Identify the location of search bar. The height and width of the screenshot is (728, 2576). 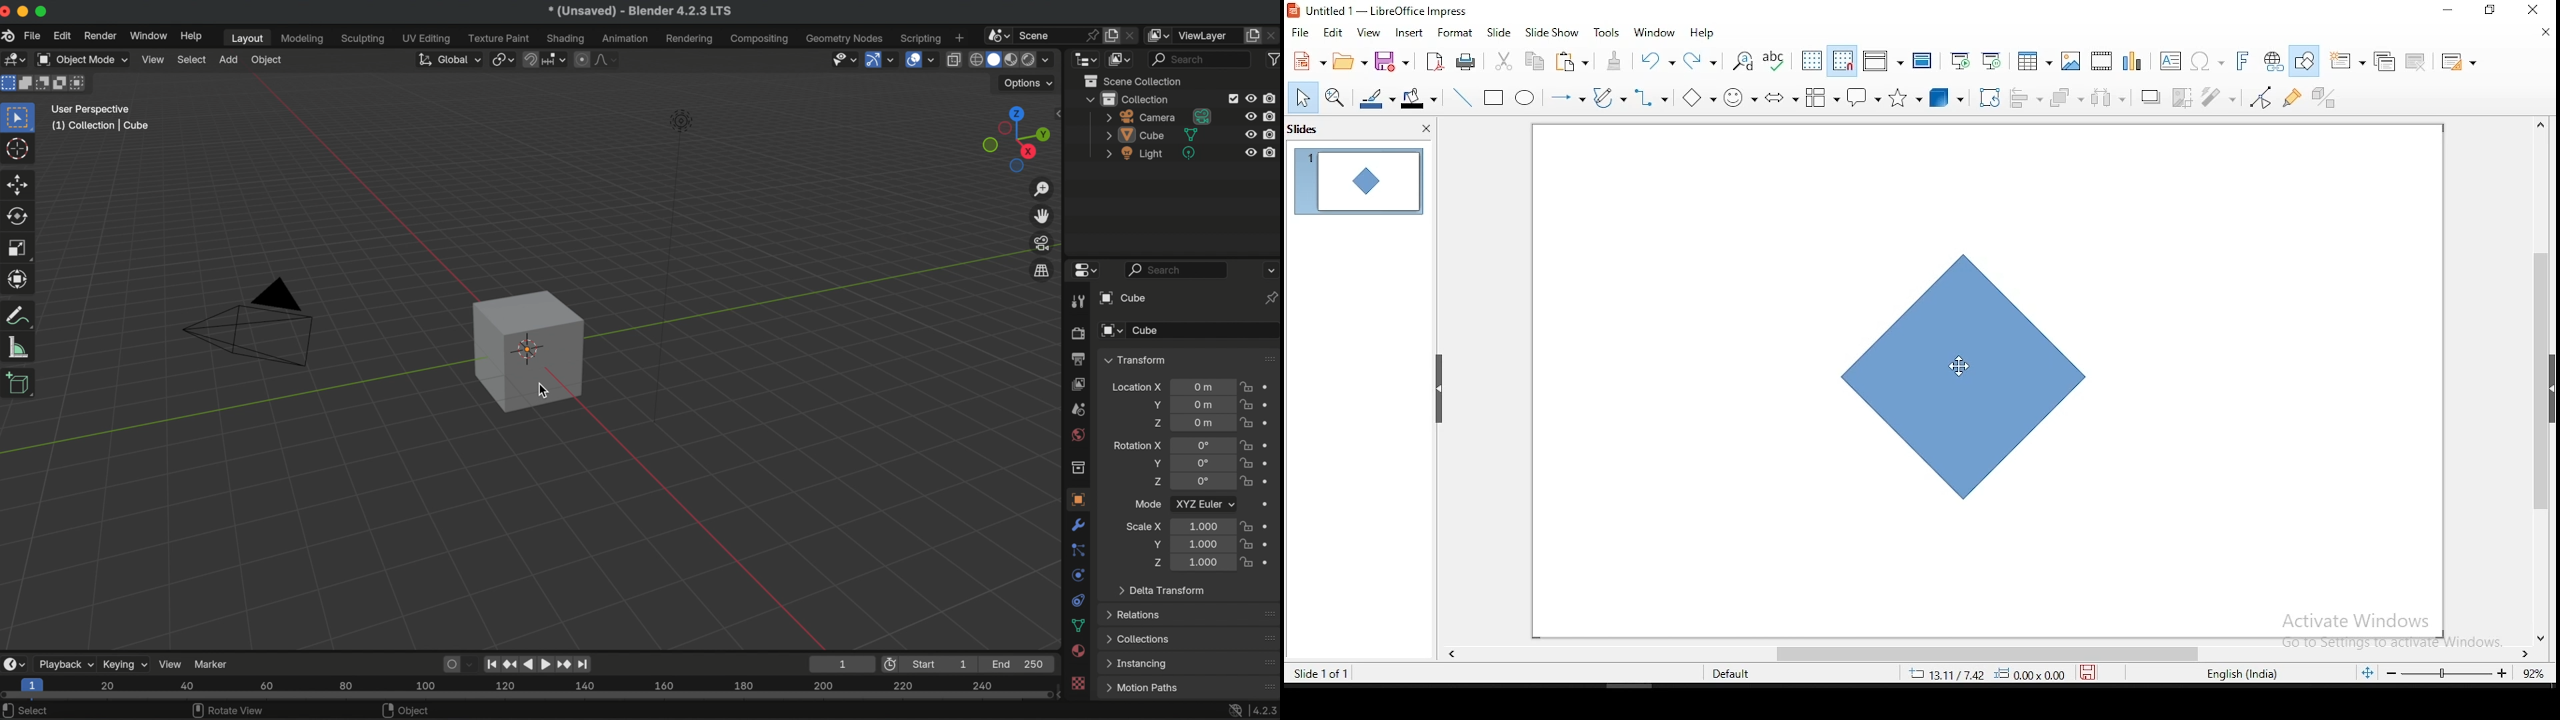
(1177, 269).